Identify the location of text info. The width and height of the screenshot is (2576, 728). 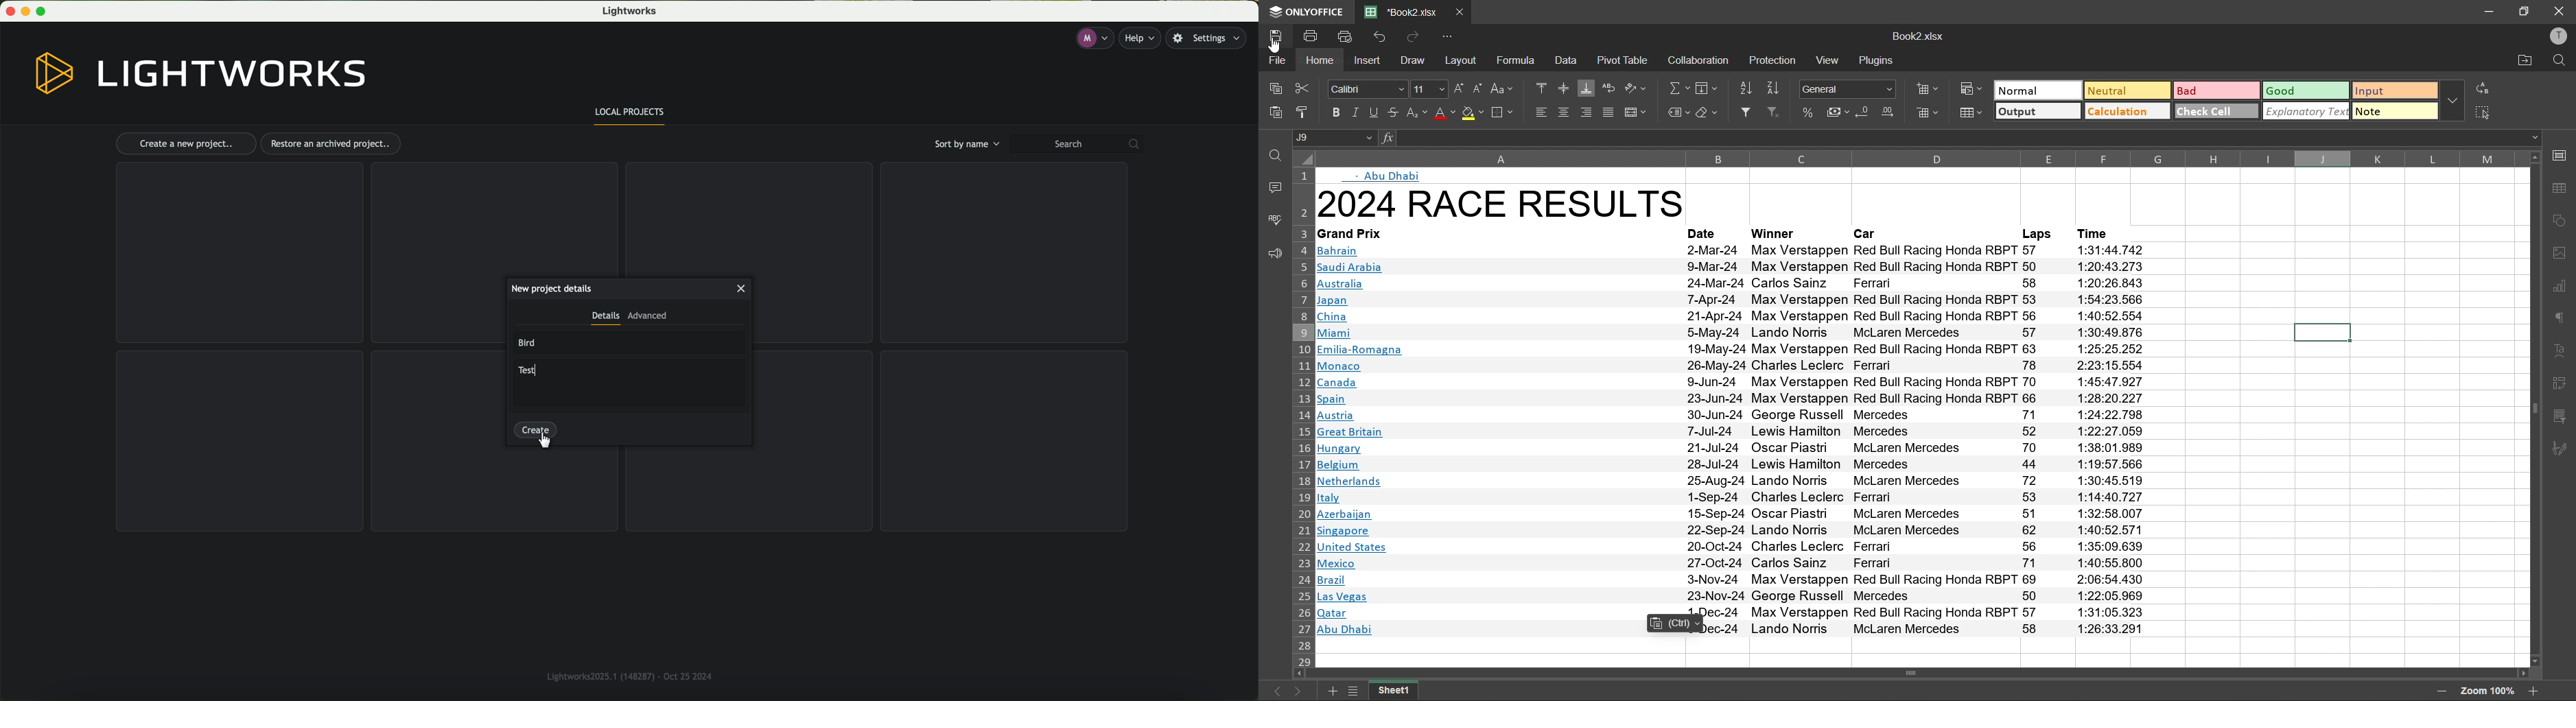
(1731, 284).